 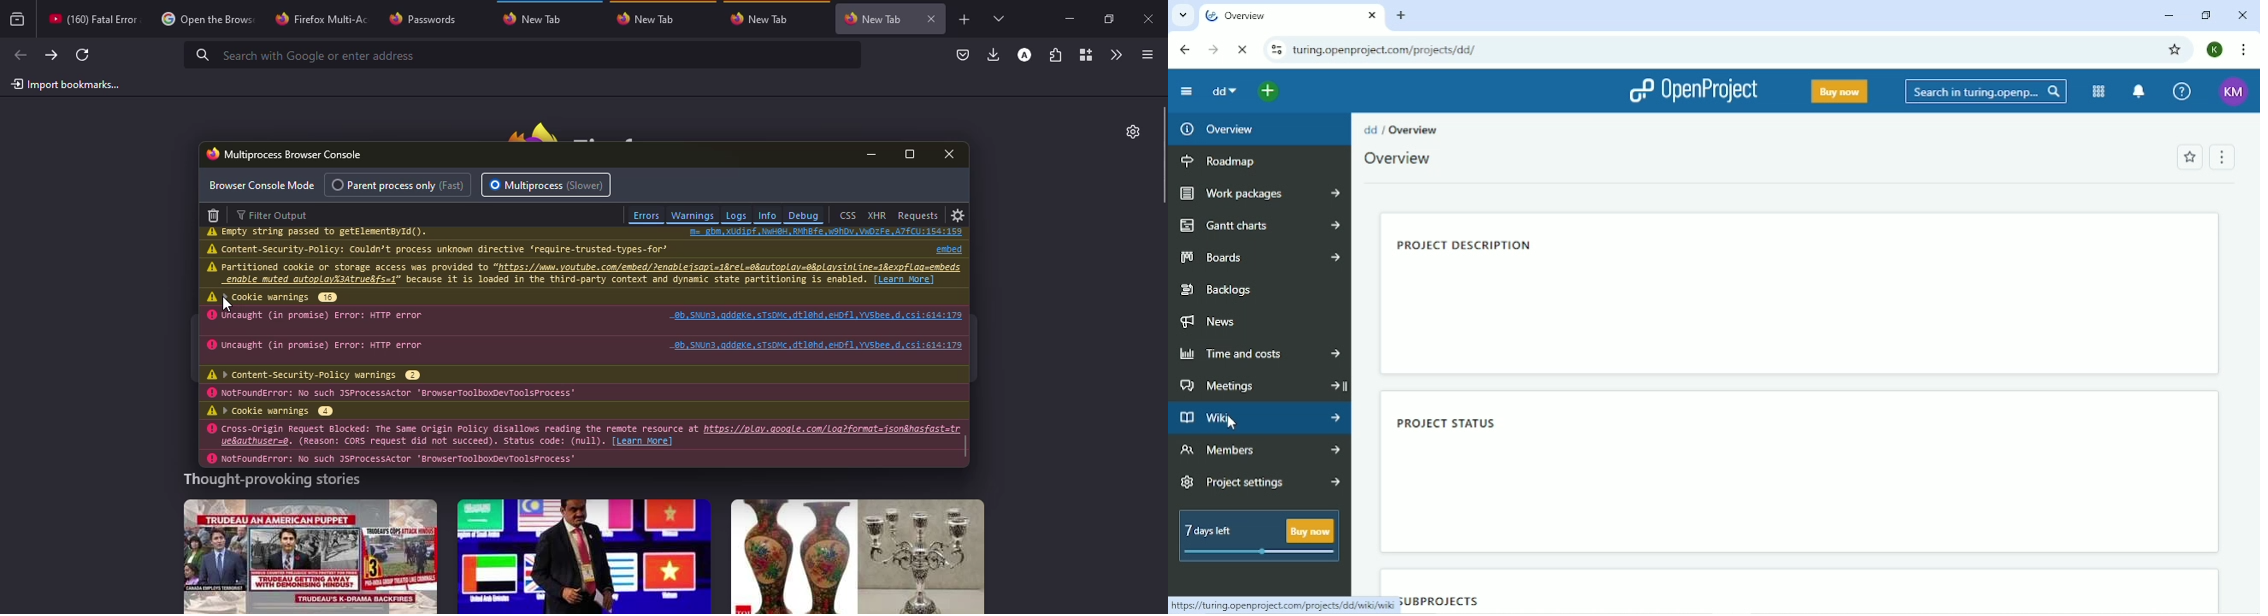 What do you see at coordinates (1260, 353) in the screenshot?
I see `Time and costs` at bounding box center [1260, 353].